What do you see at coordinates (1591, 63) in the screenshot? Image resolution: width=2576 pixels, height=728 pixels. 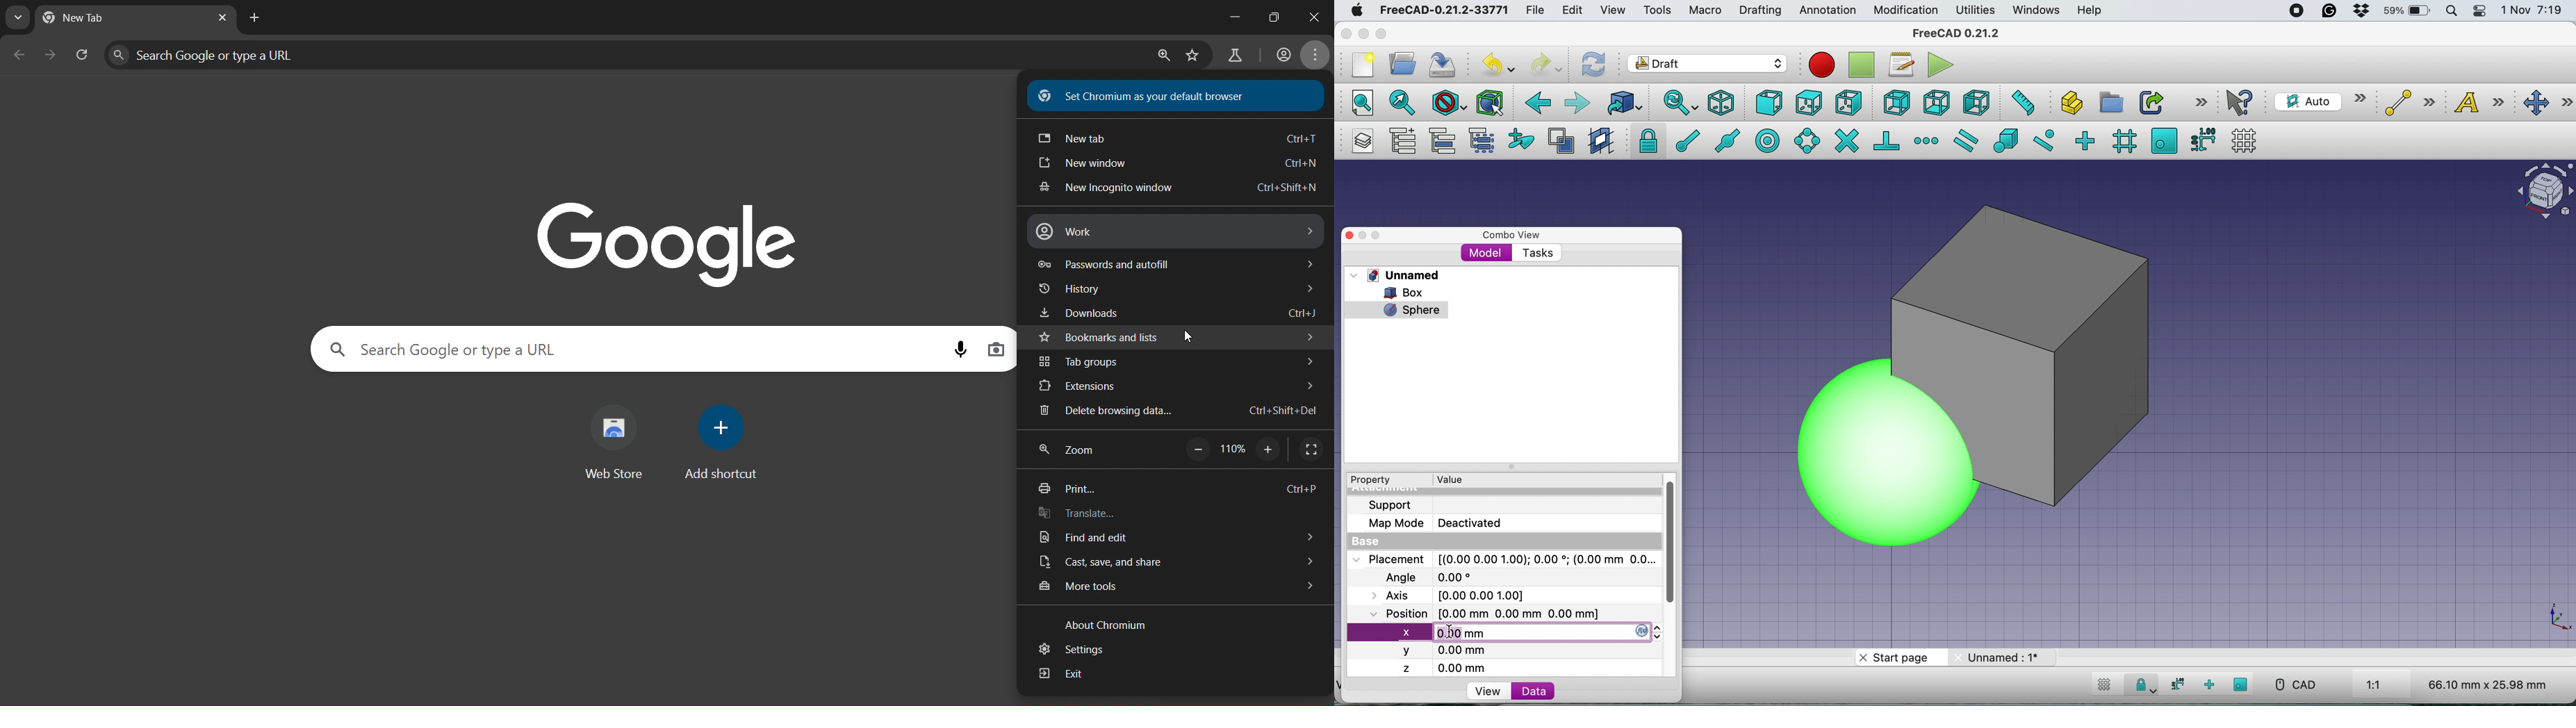 I see `refresh` at bounding box center [1591, 63].